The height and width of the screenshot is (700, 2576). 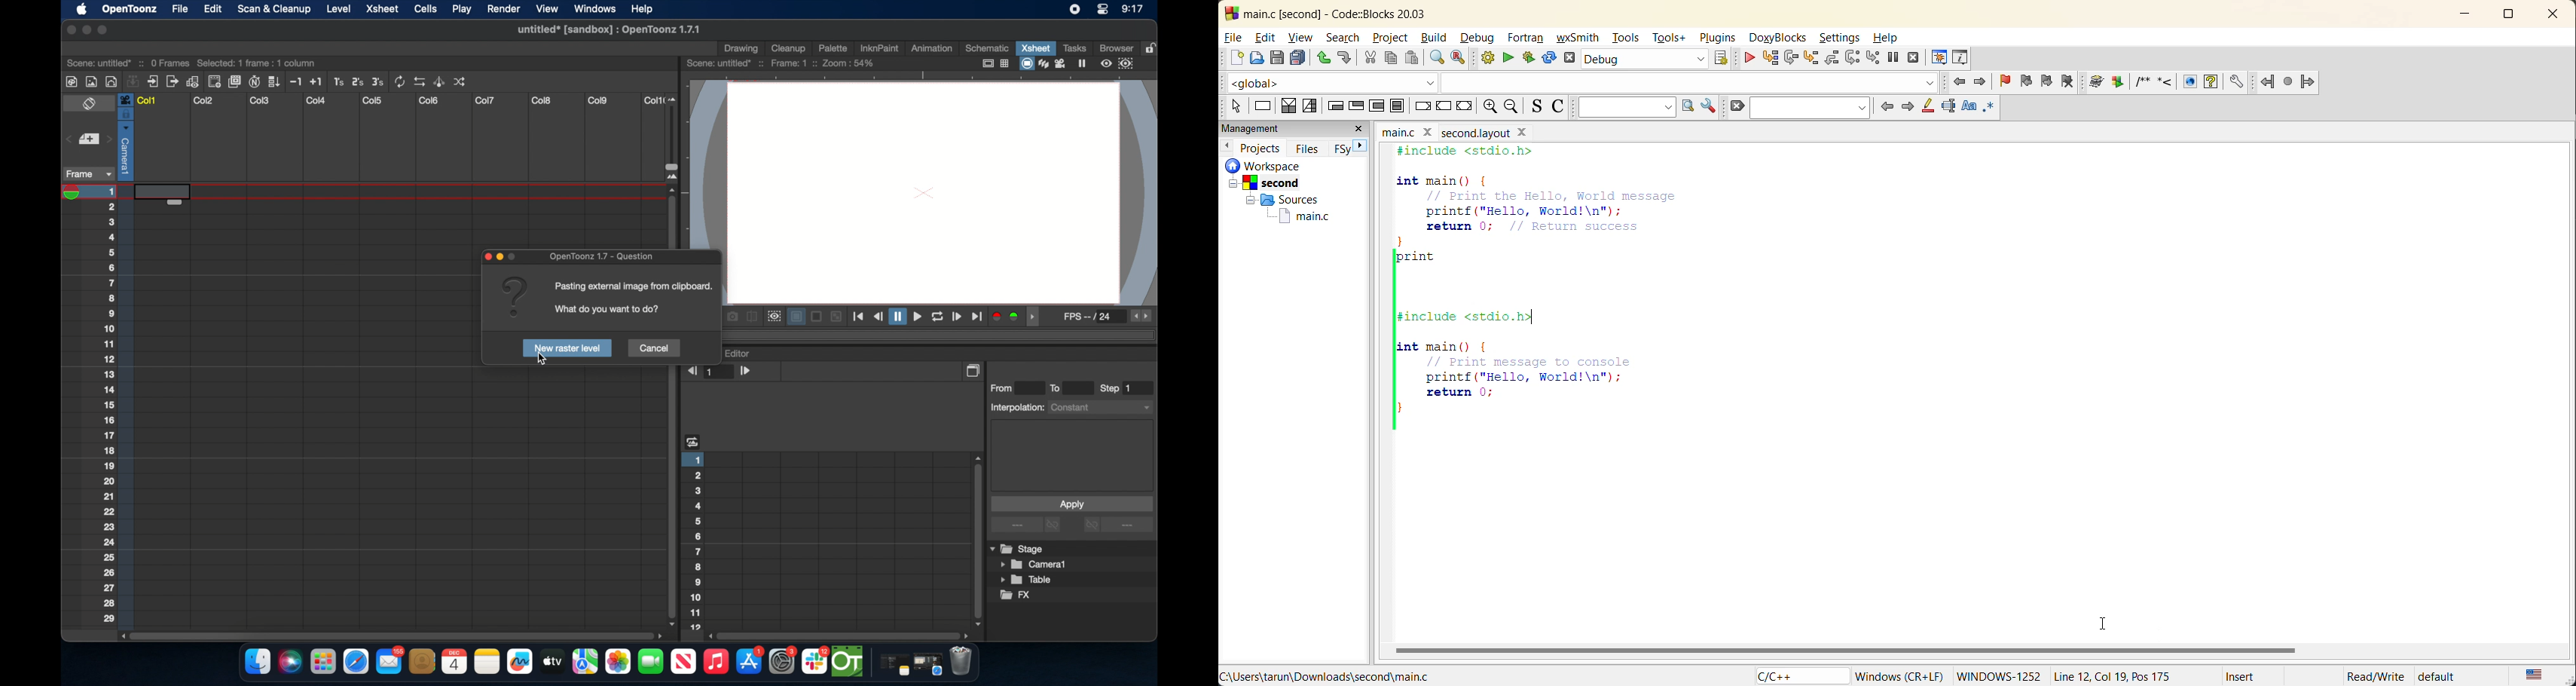 I want to click on maximize, so click(x=2509, y=17).